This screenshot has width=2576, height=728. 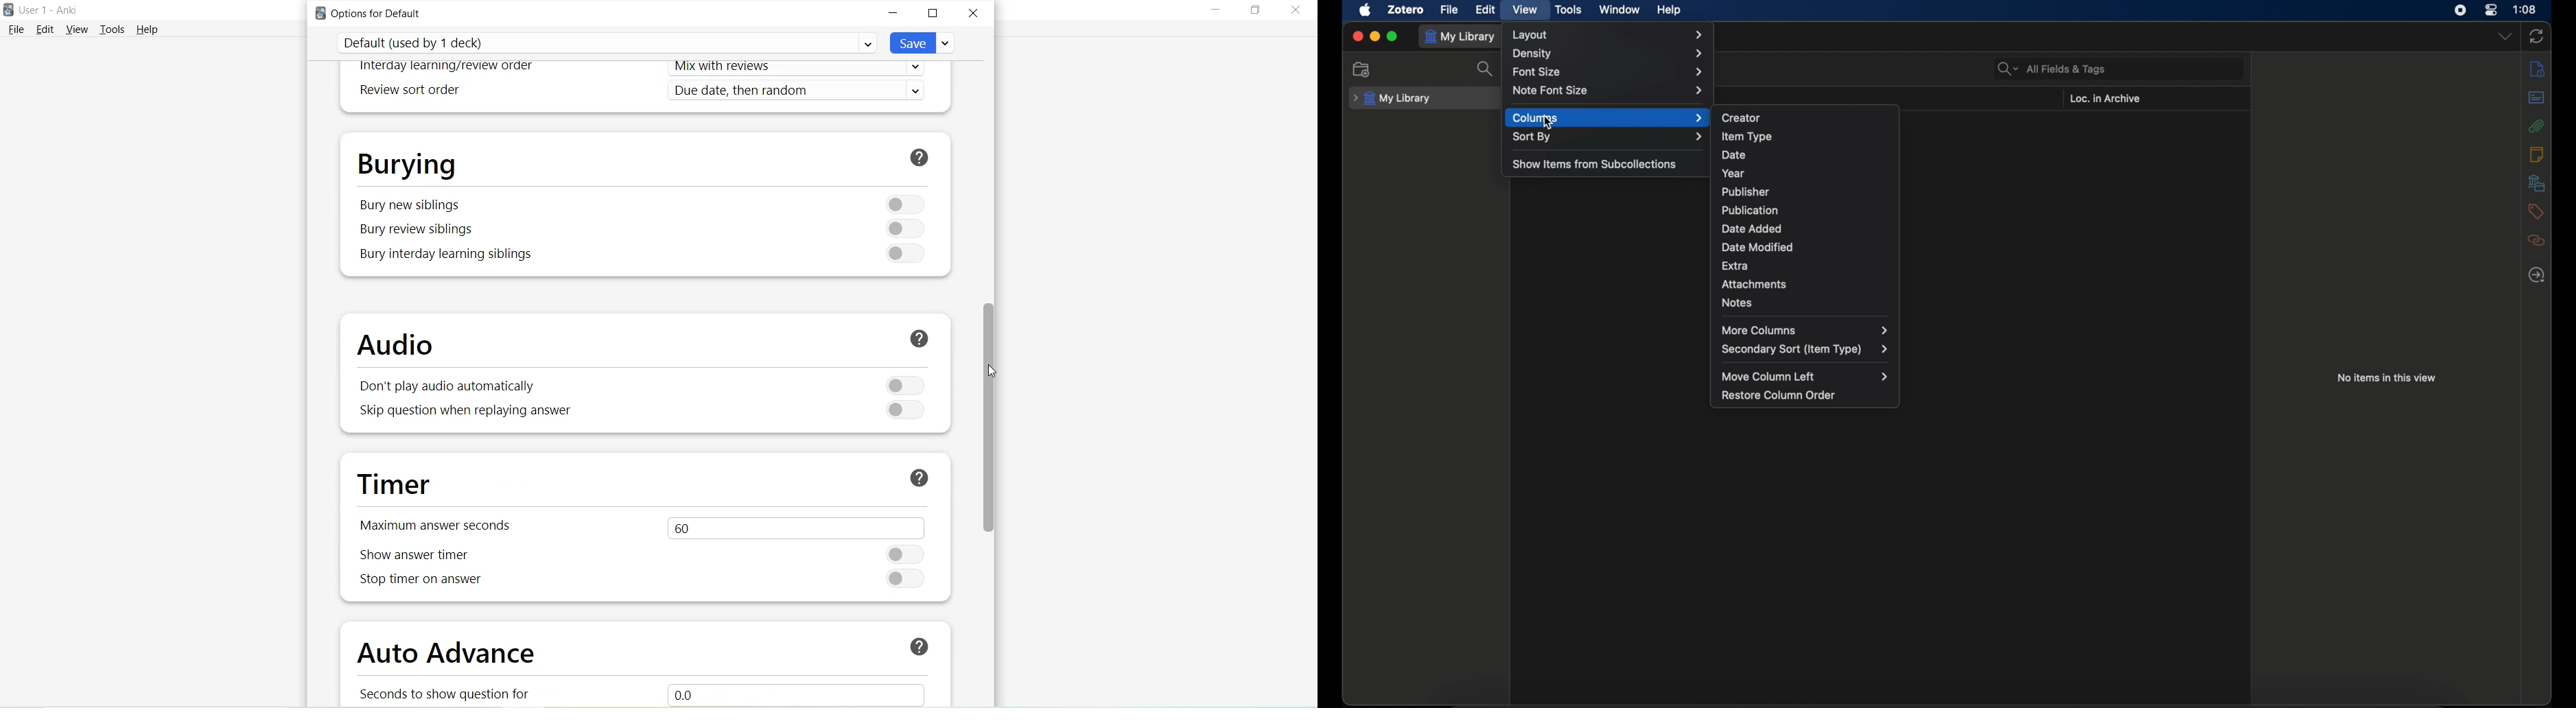 What do you see at coordinates (1407, 10) in the screenshot?
I see `zotero` at bounding box center [1407, 10].